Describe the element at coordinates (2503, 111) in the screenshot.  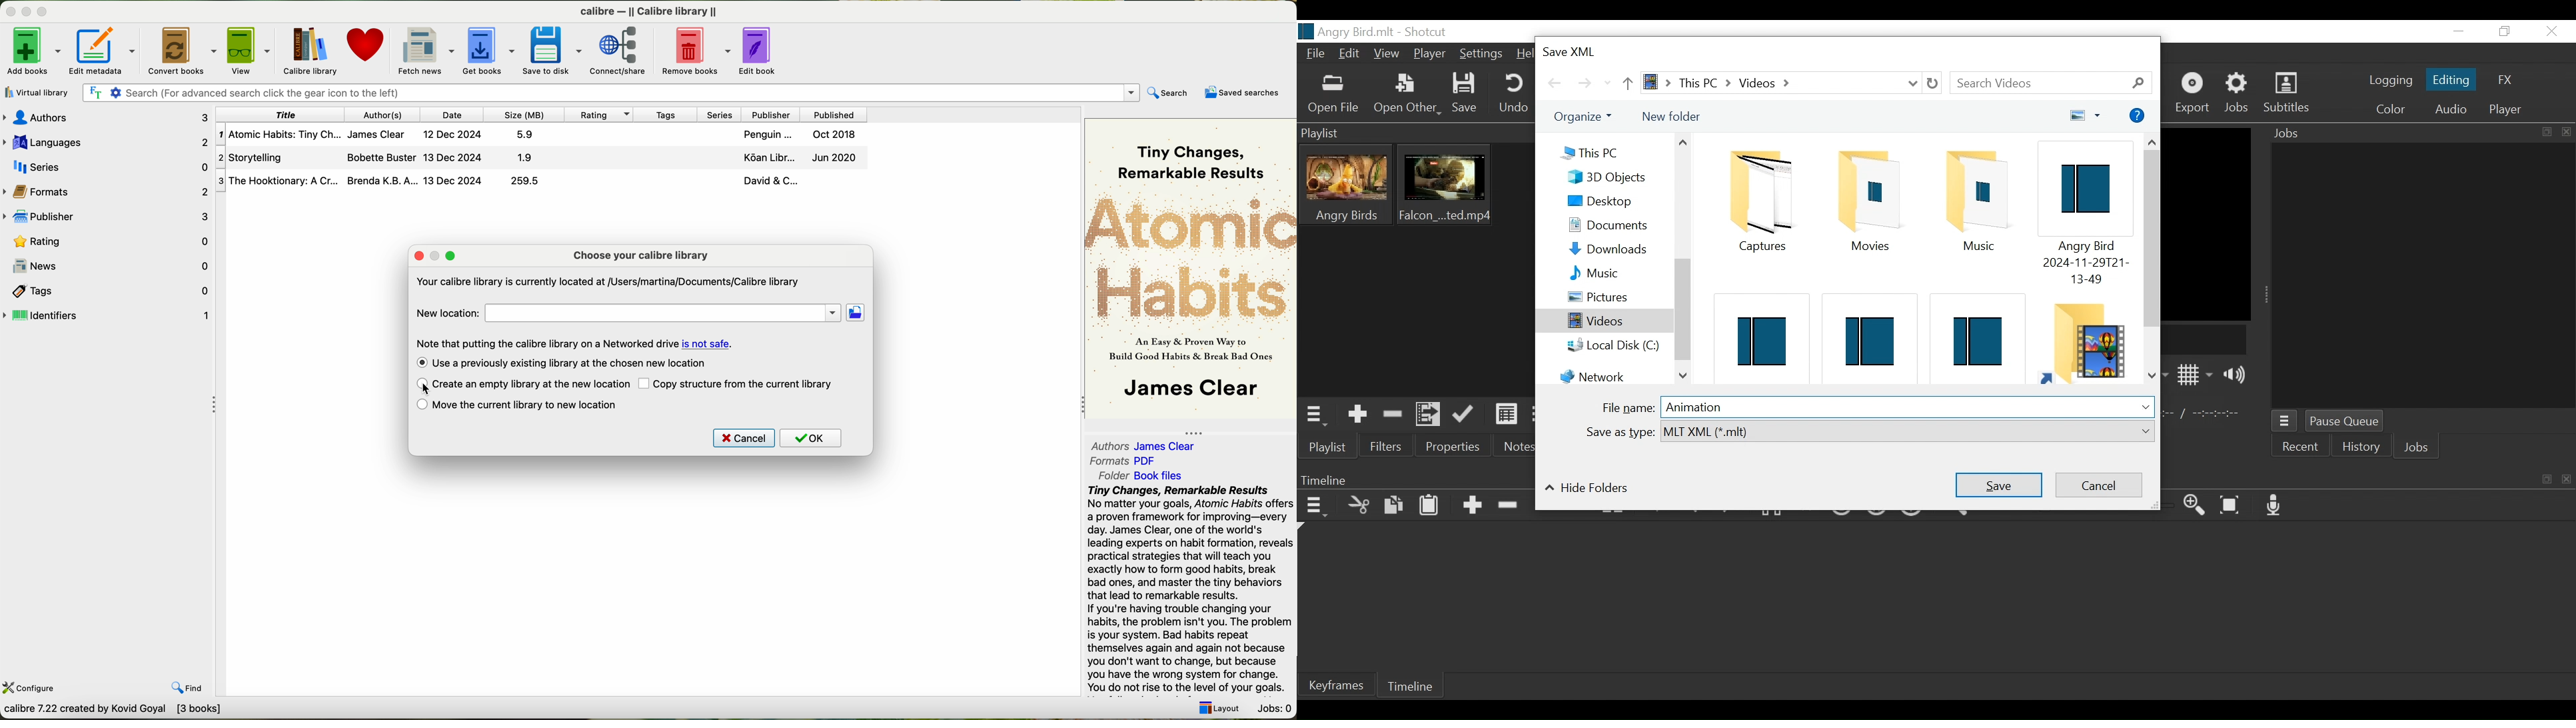
I see `Player` at that location.